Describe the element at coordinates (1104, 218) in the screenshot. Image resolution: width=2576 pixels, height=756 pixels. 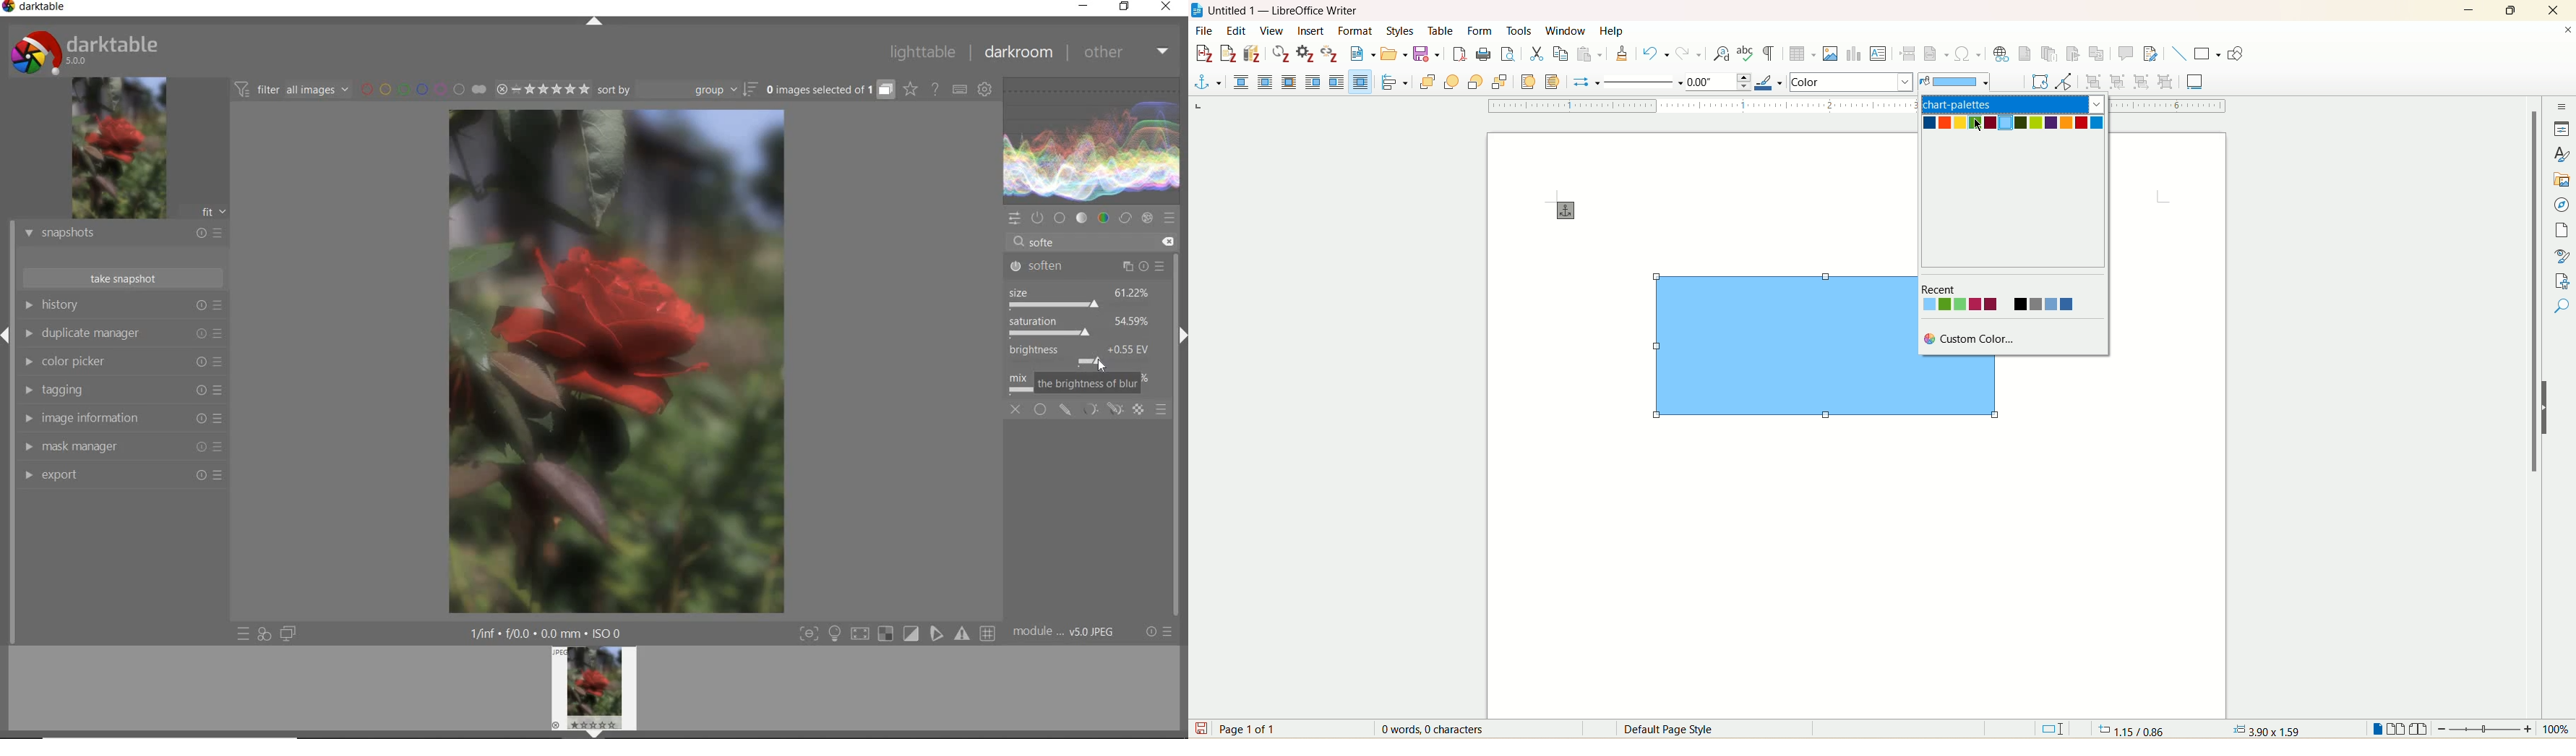
I see `color` at that location.